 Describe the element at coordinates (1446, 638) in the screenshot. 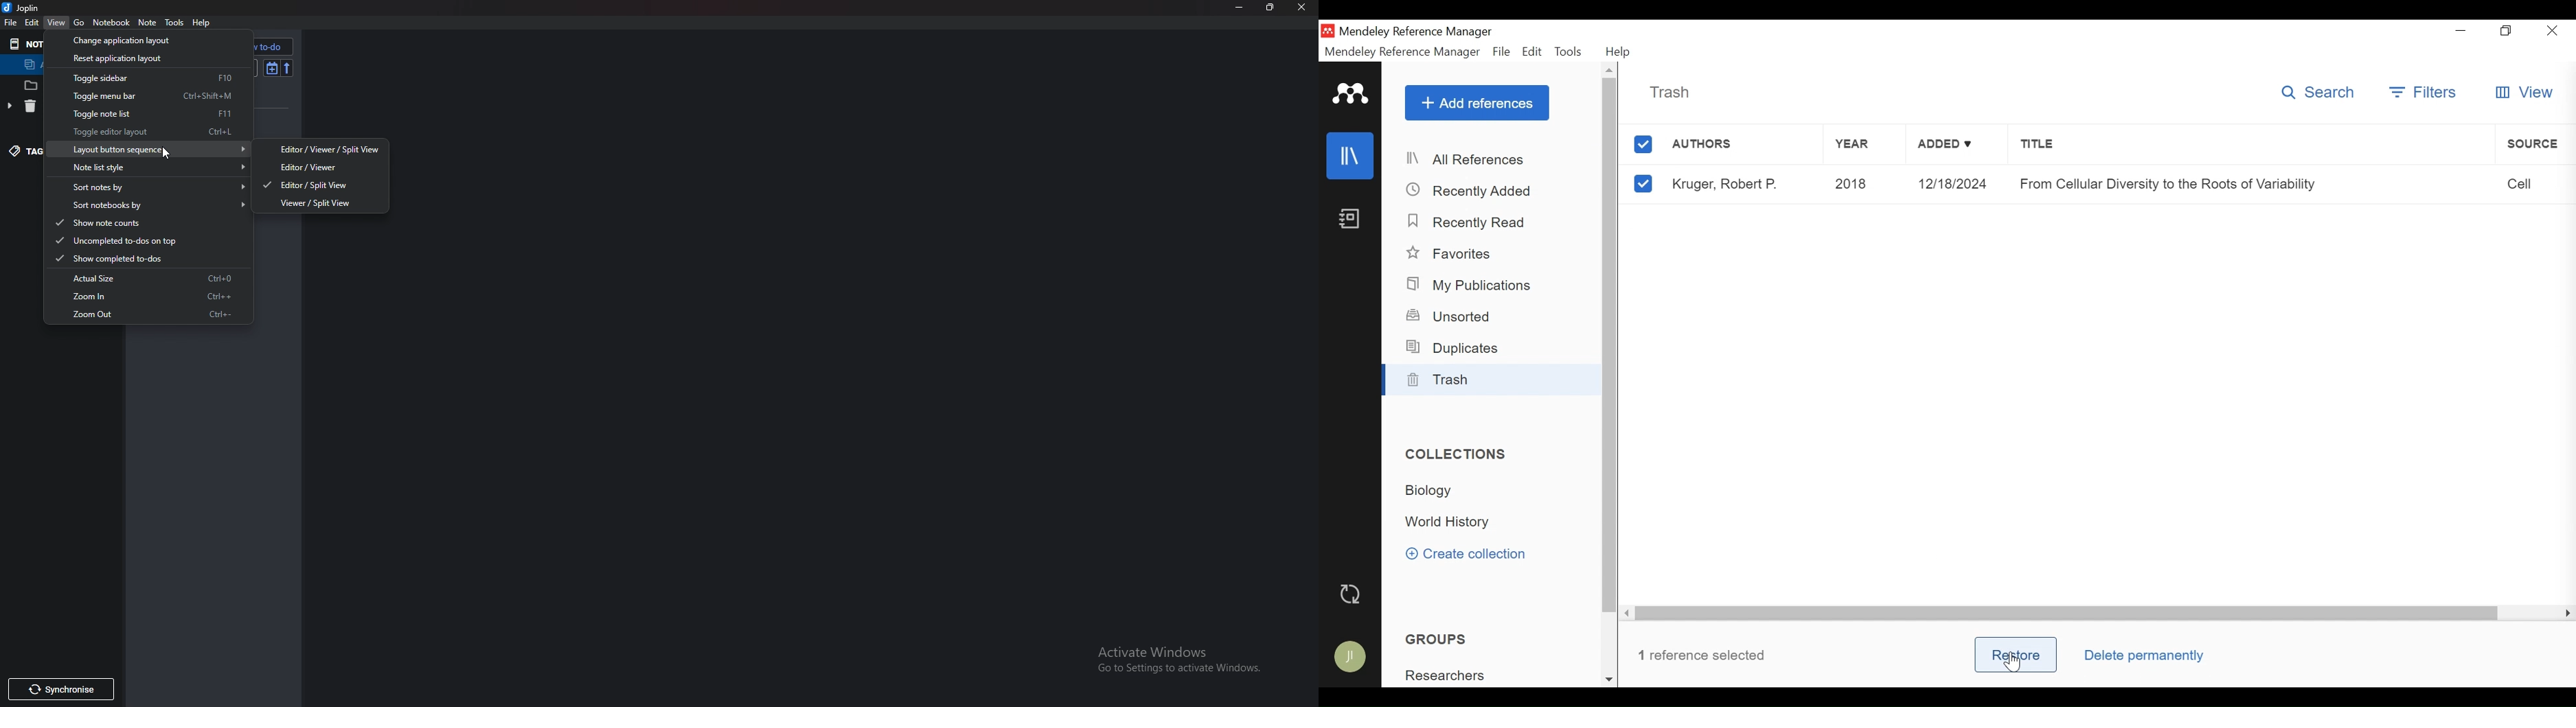

I see `Group` at that location.